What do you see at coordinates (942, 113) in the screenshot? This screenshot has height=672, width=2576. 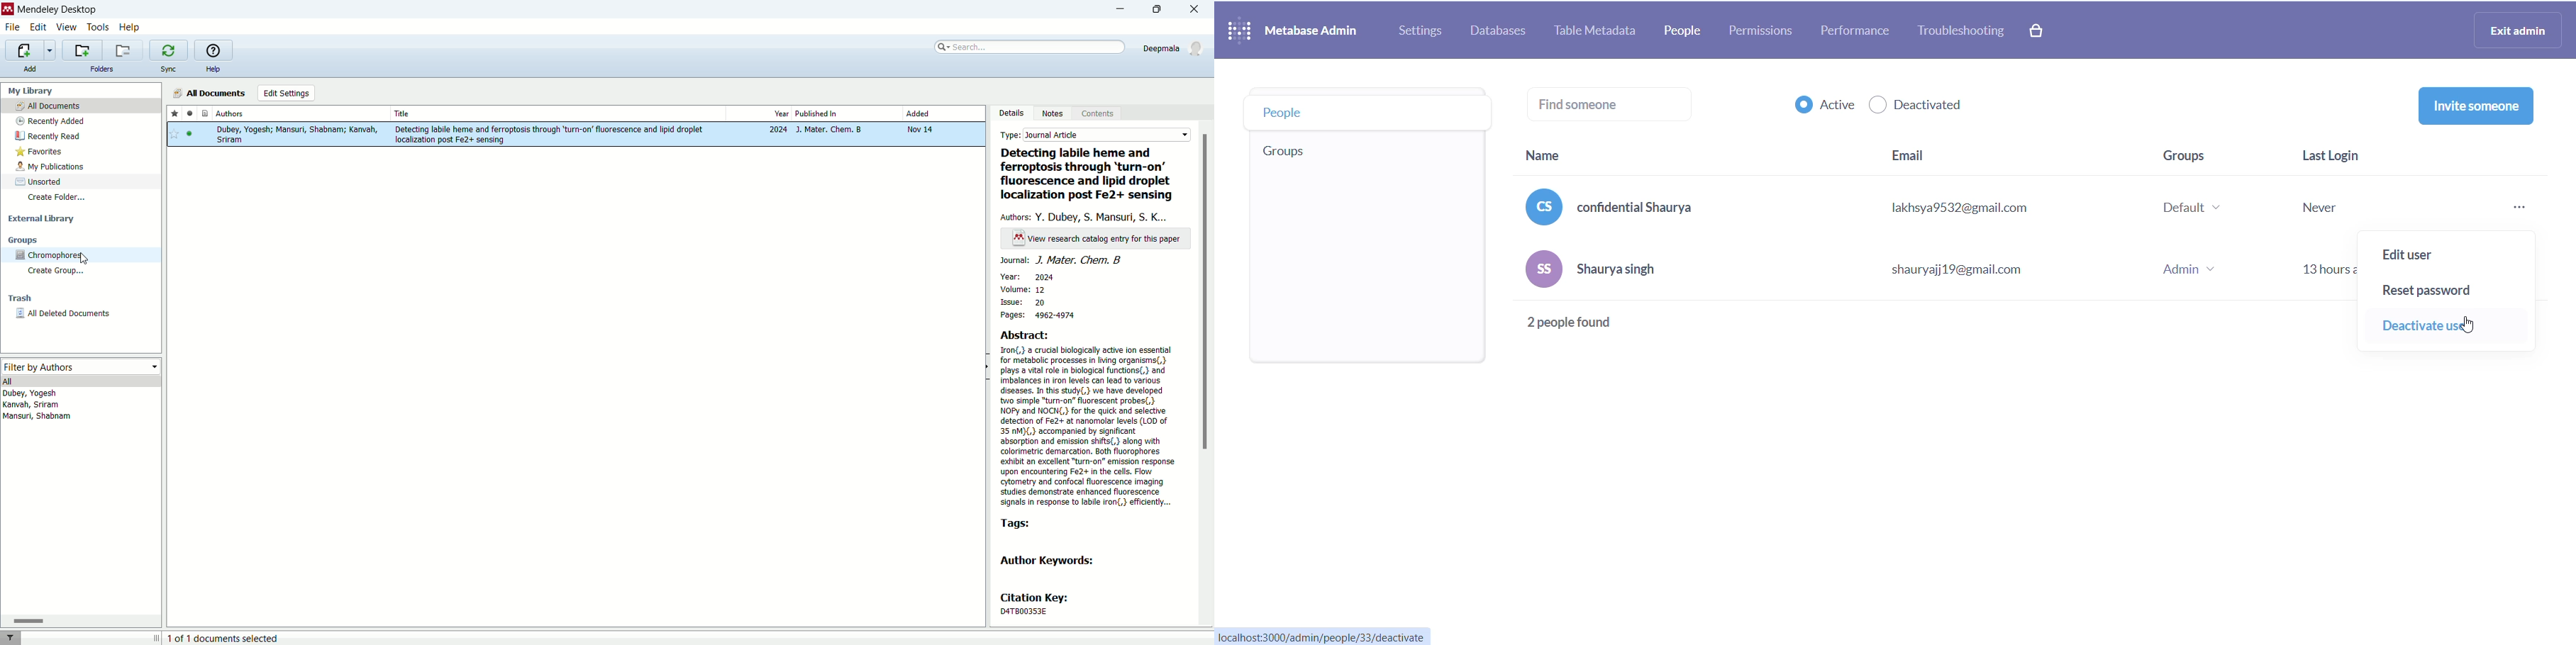 I see `added` at bounding box center [942, 113].